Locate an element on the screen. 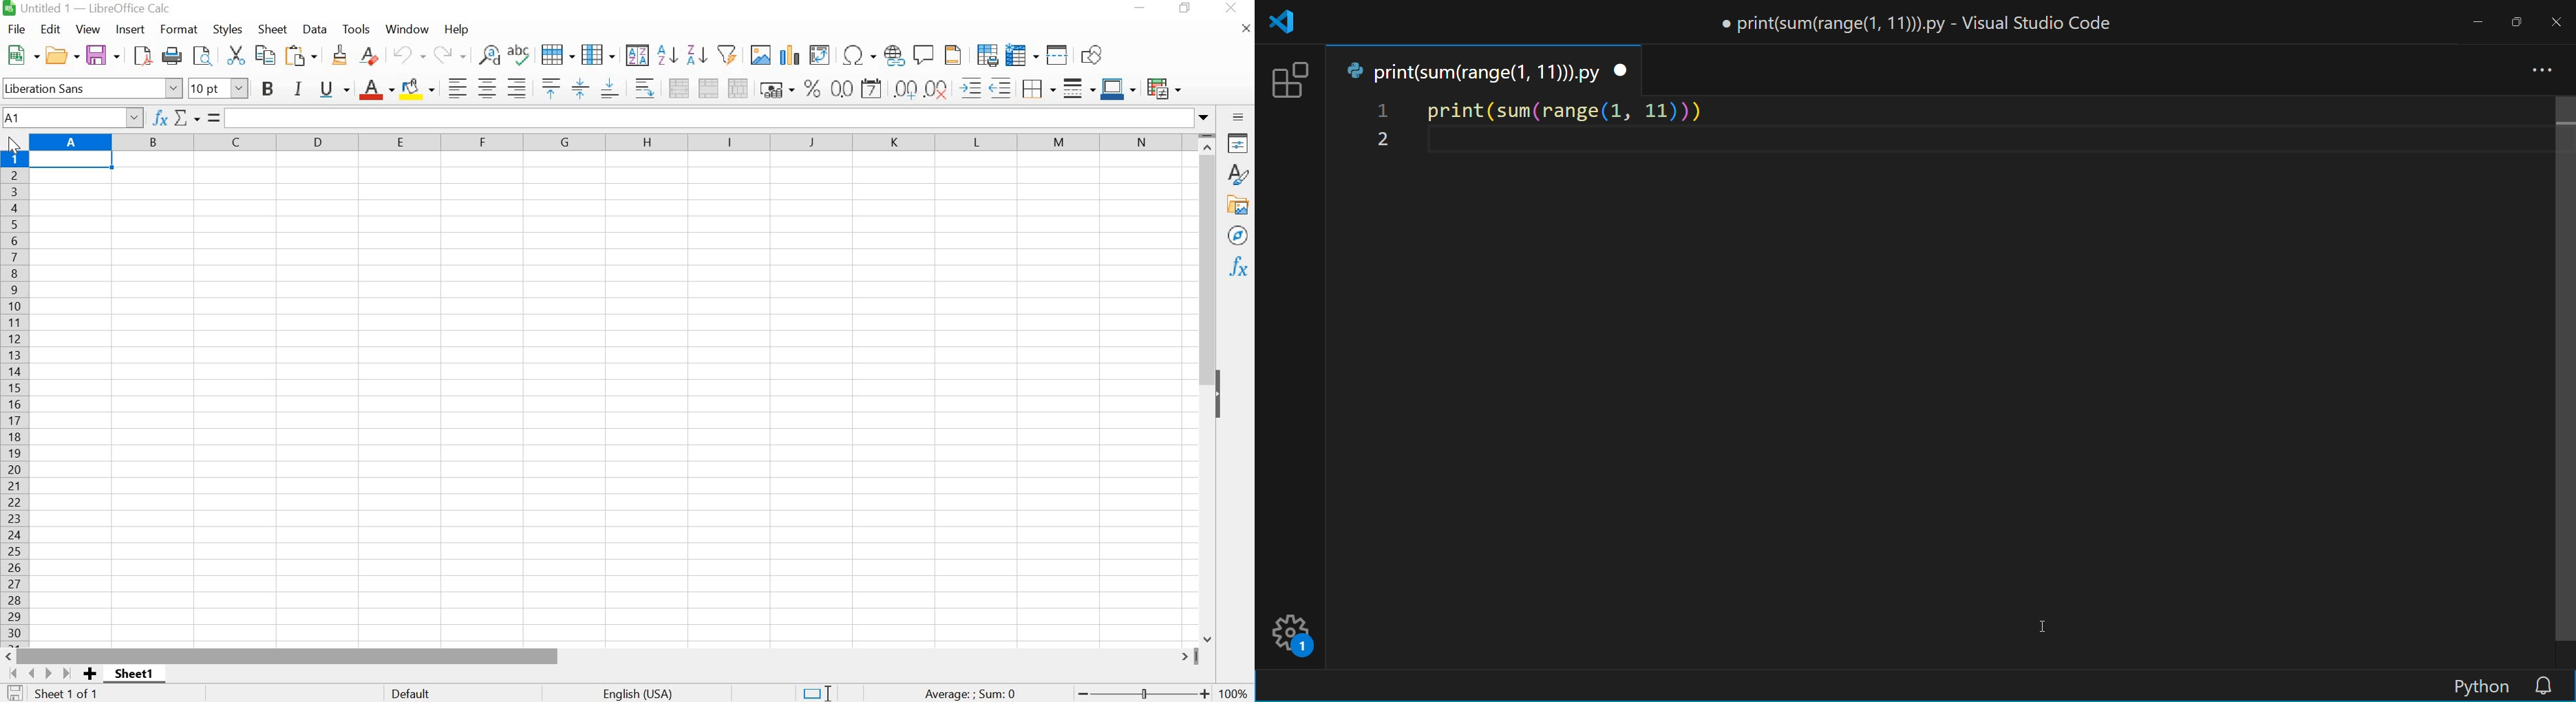 The width and height of the screenshot is (2576, 728). DATA is located at coordinates (317, 28).